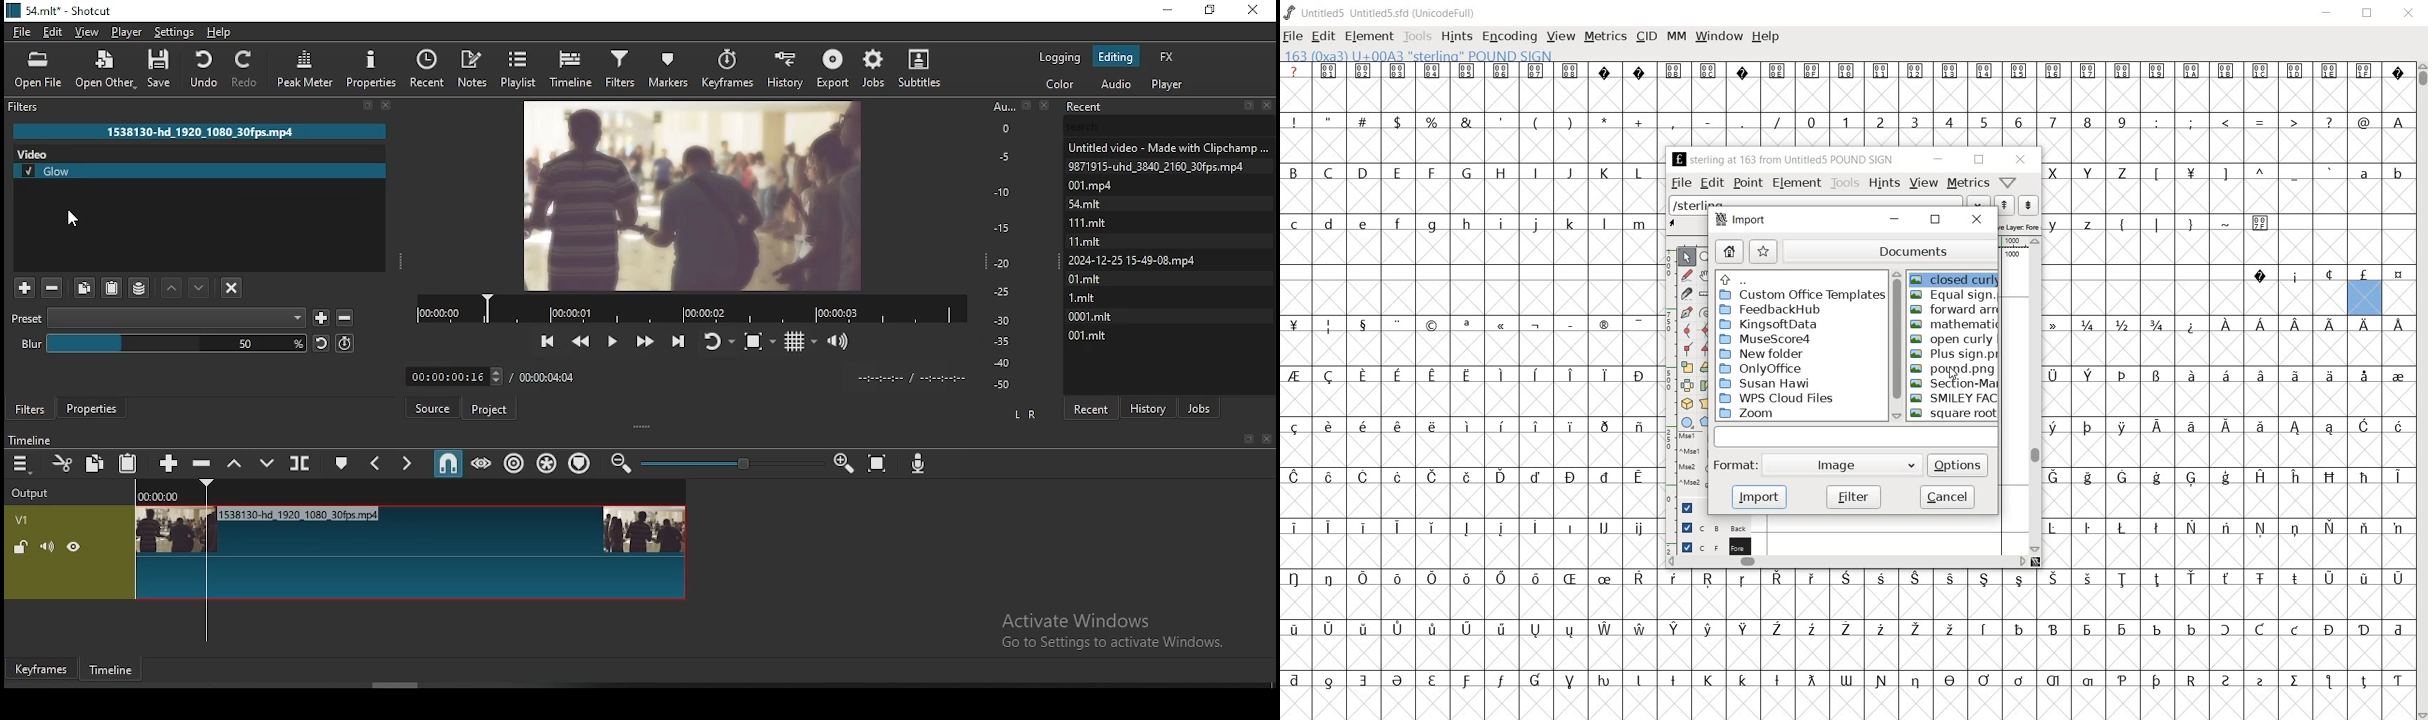 Image resolution: width=2436 pixels, height=728 pixels. What do you see at coordinates (1714, 182) in the screenshot?
I see `edit` at bounding box center [1714, 182].